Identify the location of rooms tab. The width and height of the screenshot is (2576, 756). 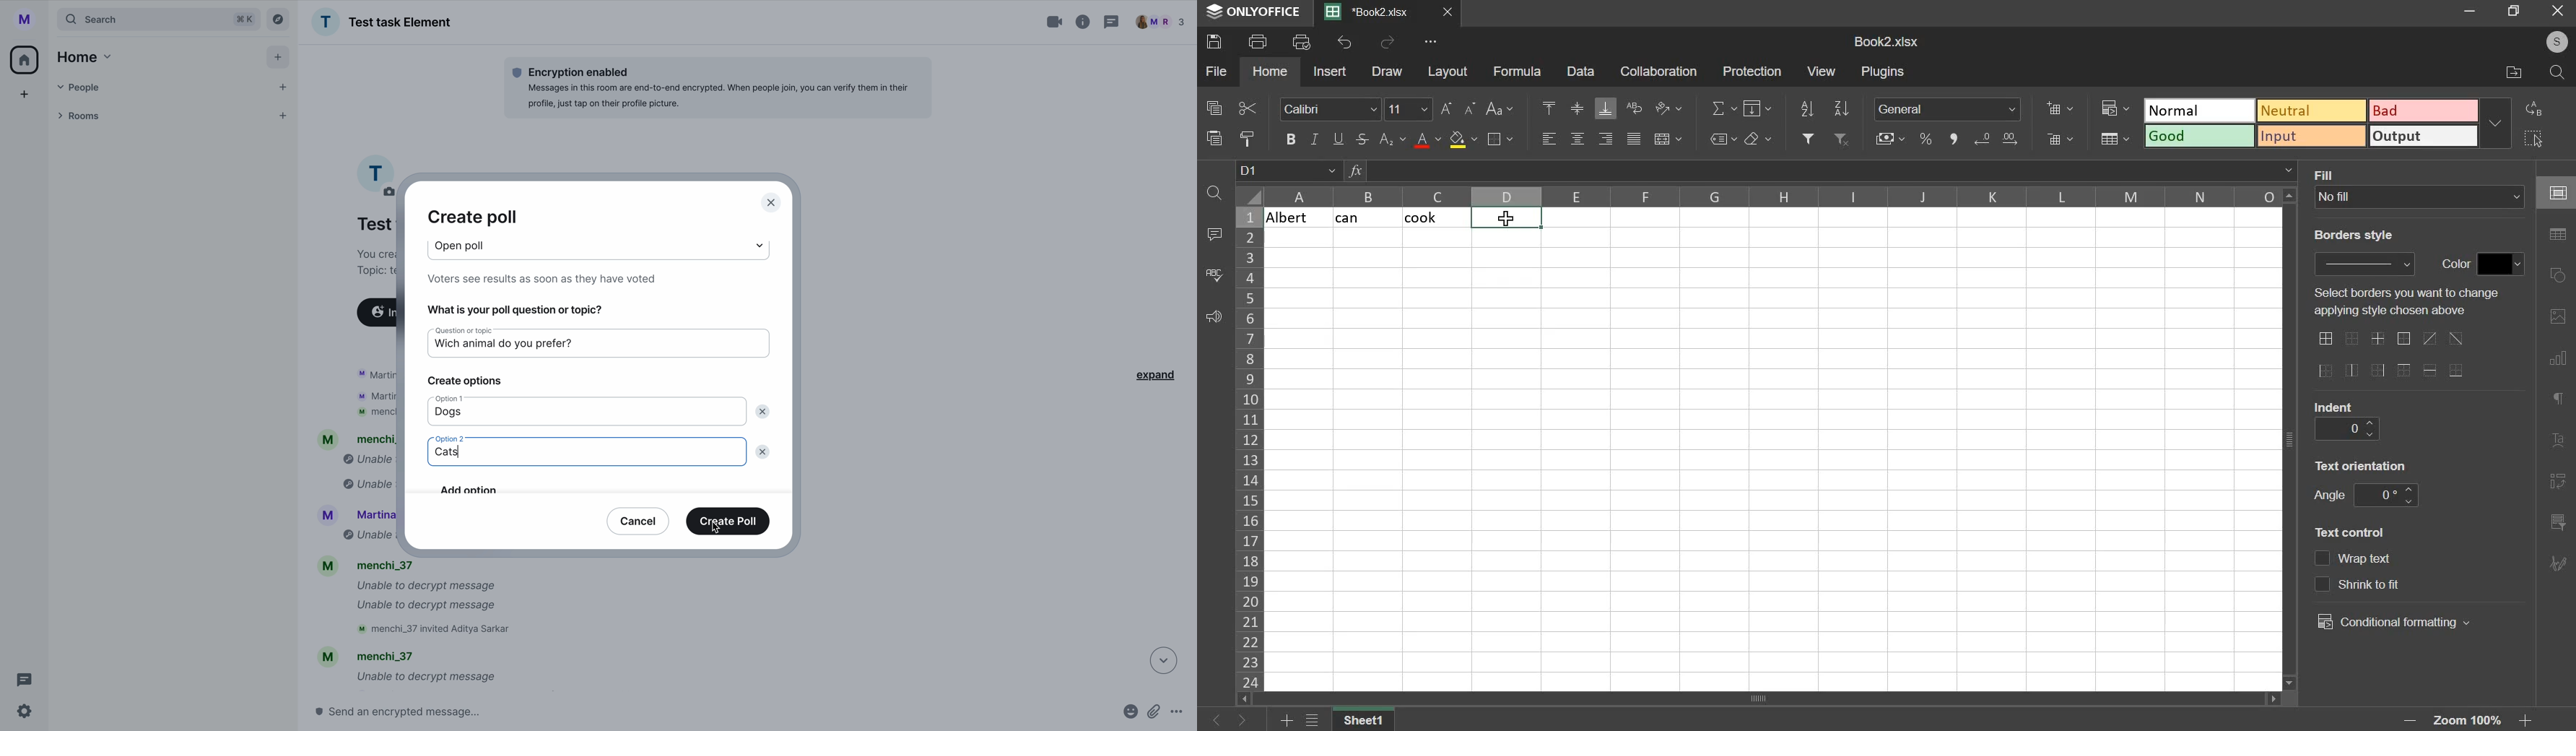
(170, 117).